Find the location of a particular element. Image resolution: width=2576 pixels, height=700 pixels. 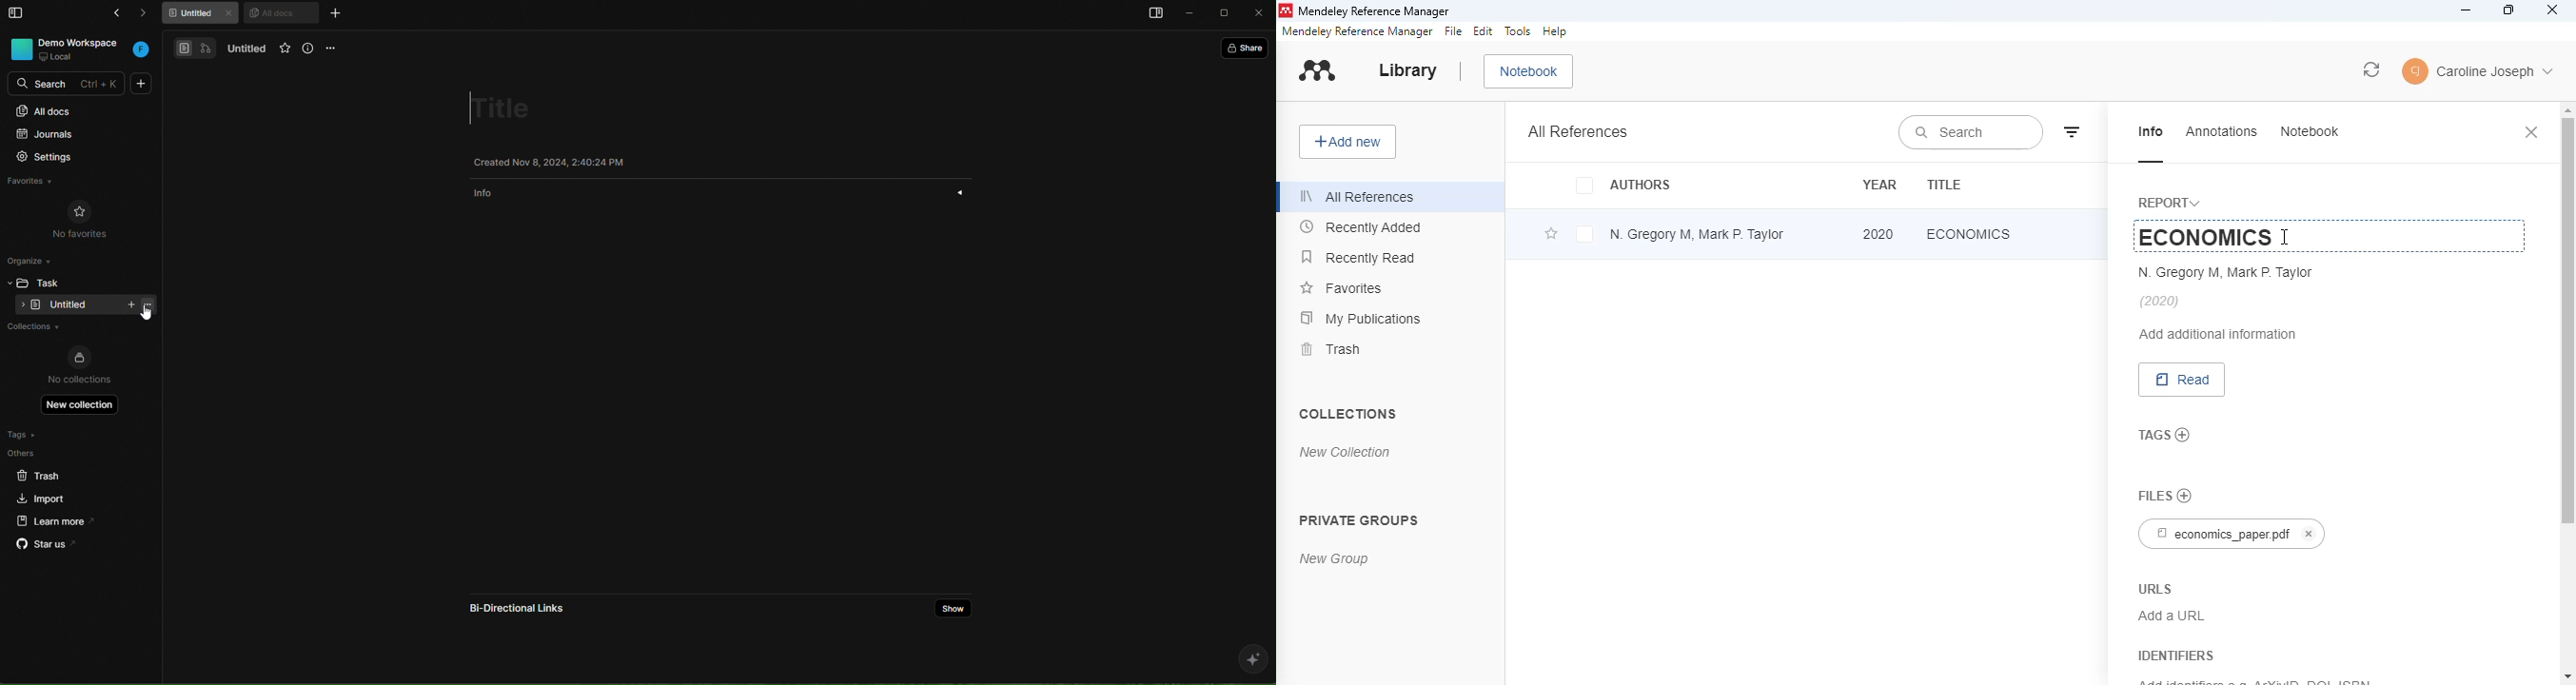

SEARCH is located at coordinates (68, 84).